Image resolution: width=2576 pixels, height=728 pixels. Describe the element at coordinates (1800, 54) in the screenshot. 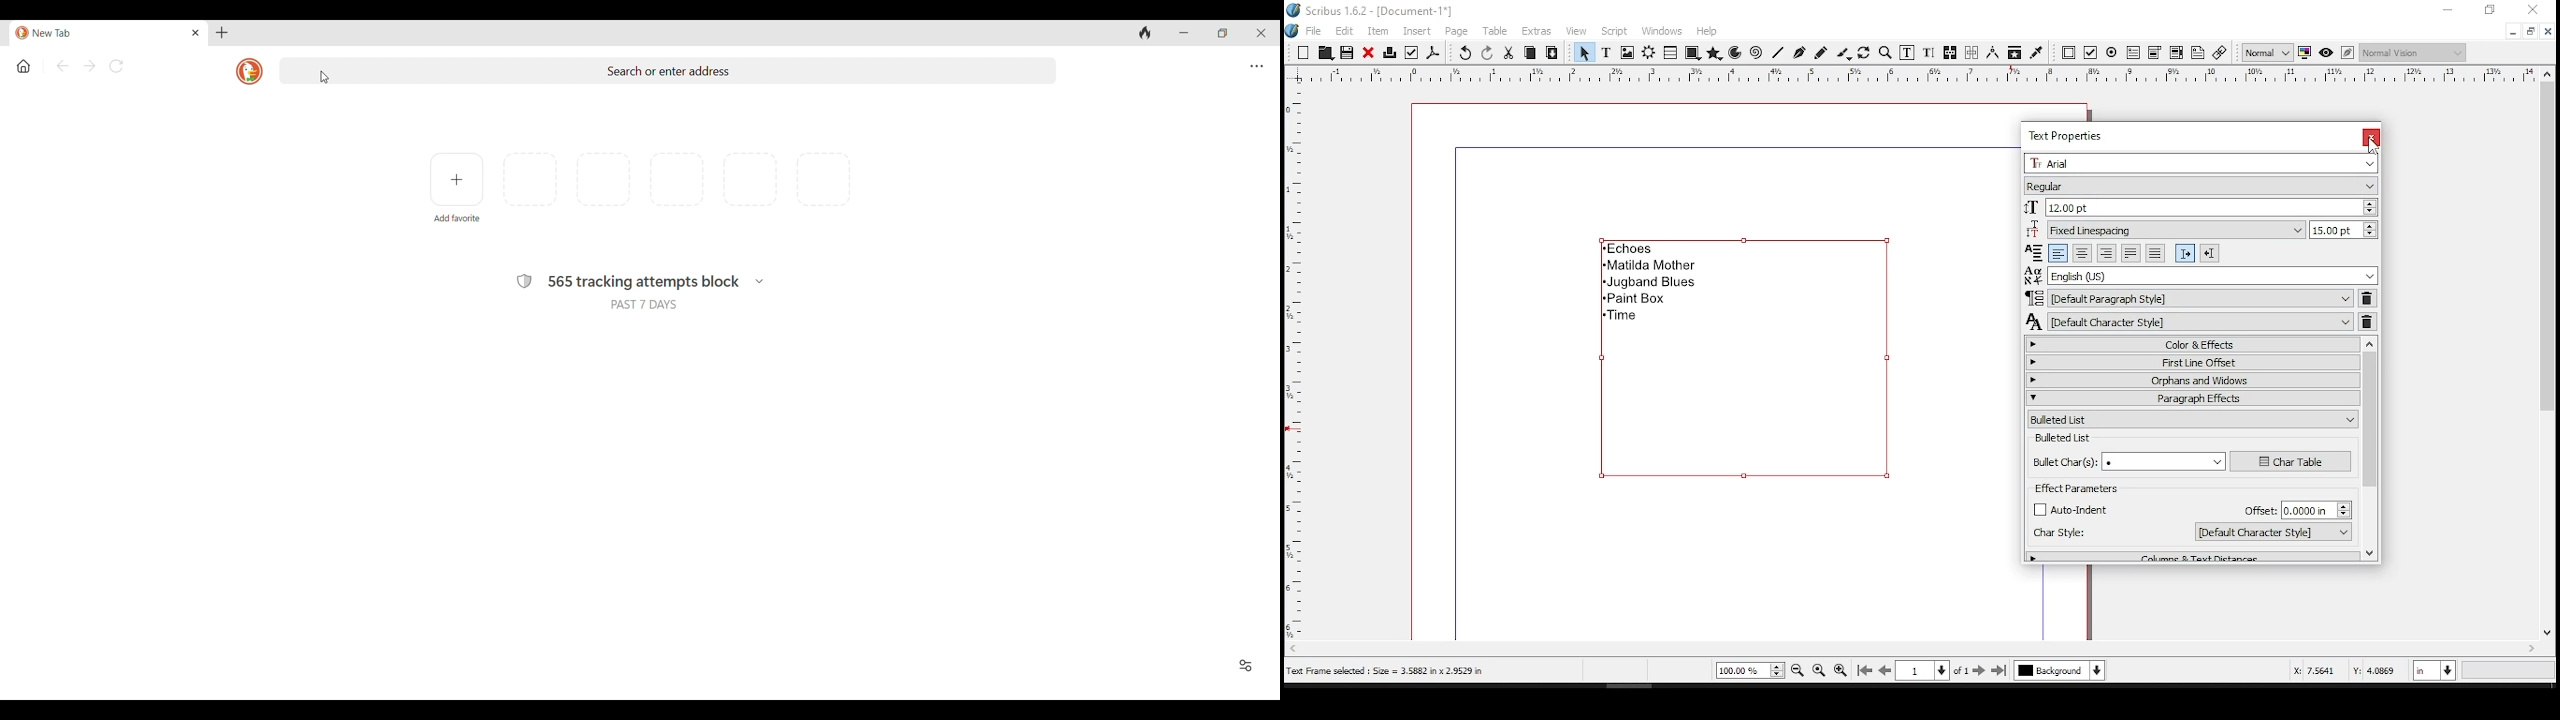

I see `bezeir tool` at that location.